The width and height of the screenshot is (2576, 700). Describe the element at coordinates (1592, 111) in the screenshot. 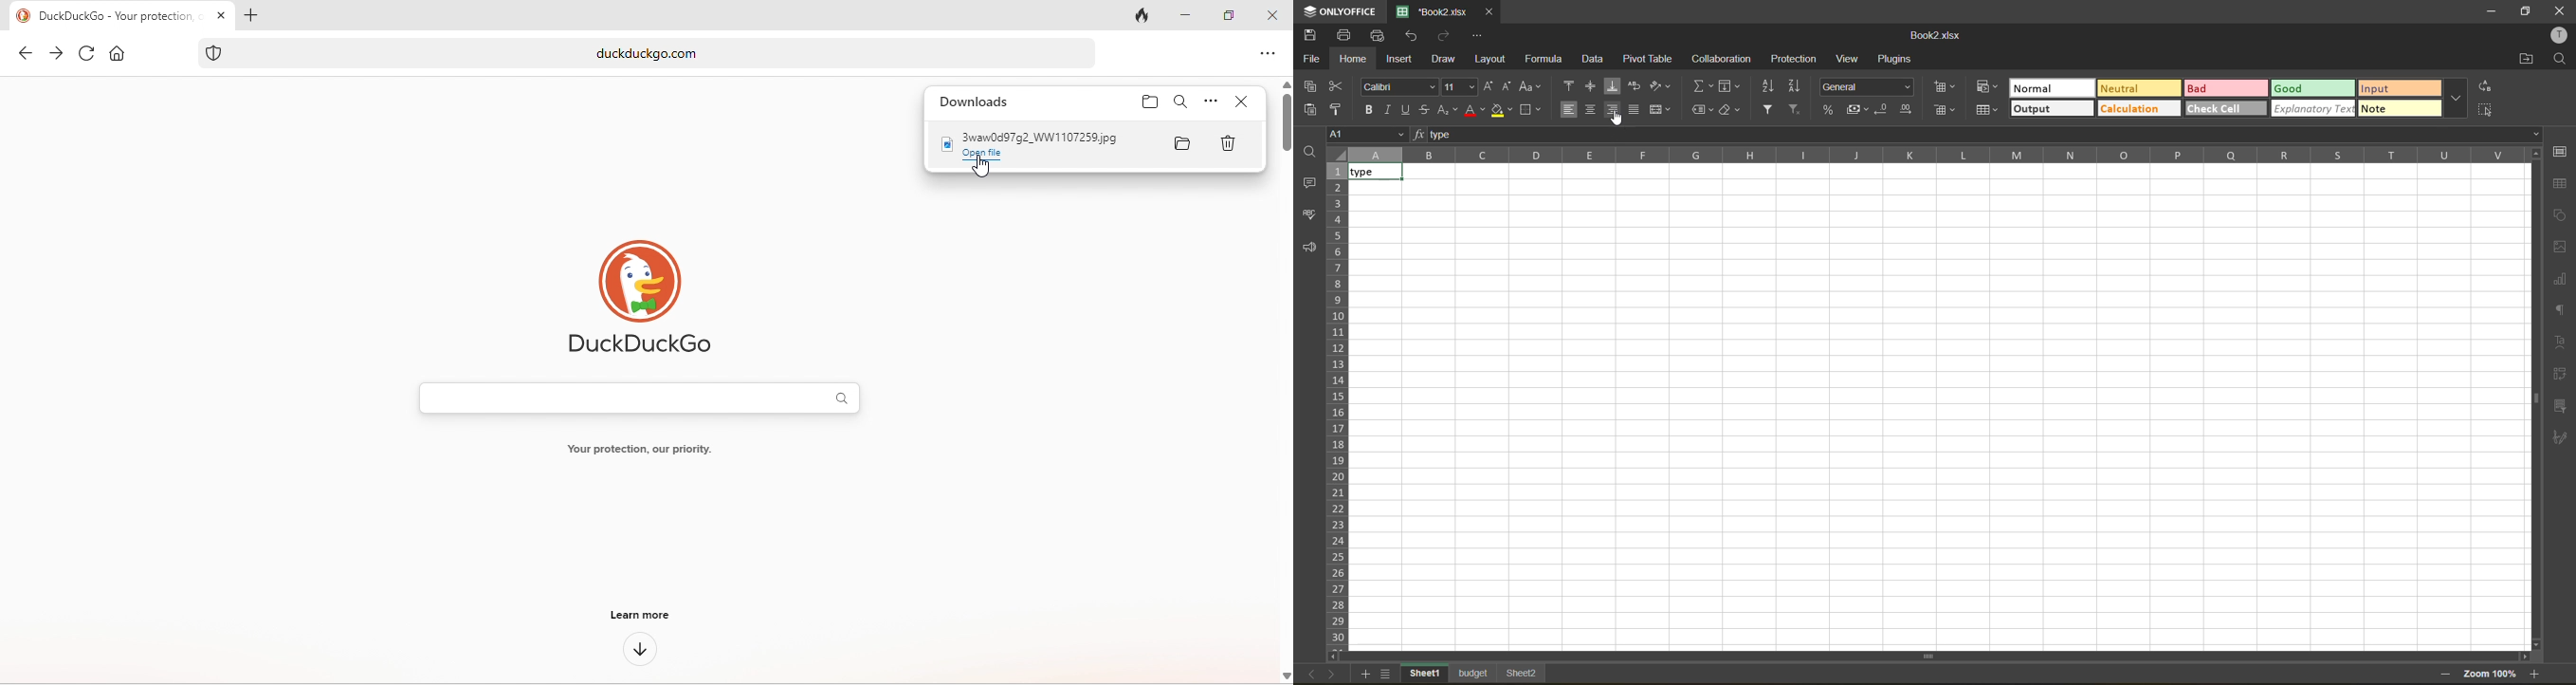

I see `align middle` at that location.